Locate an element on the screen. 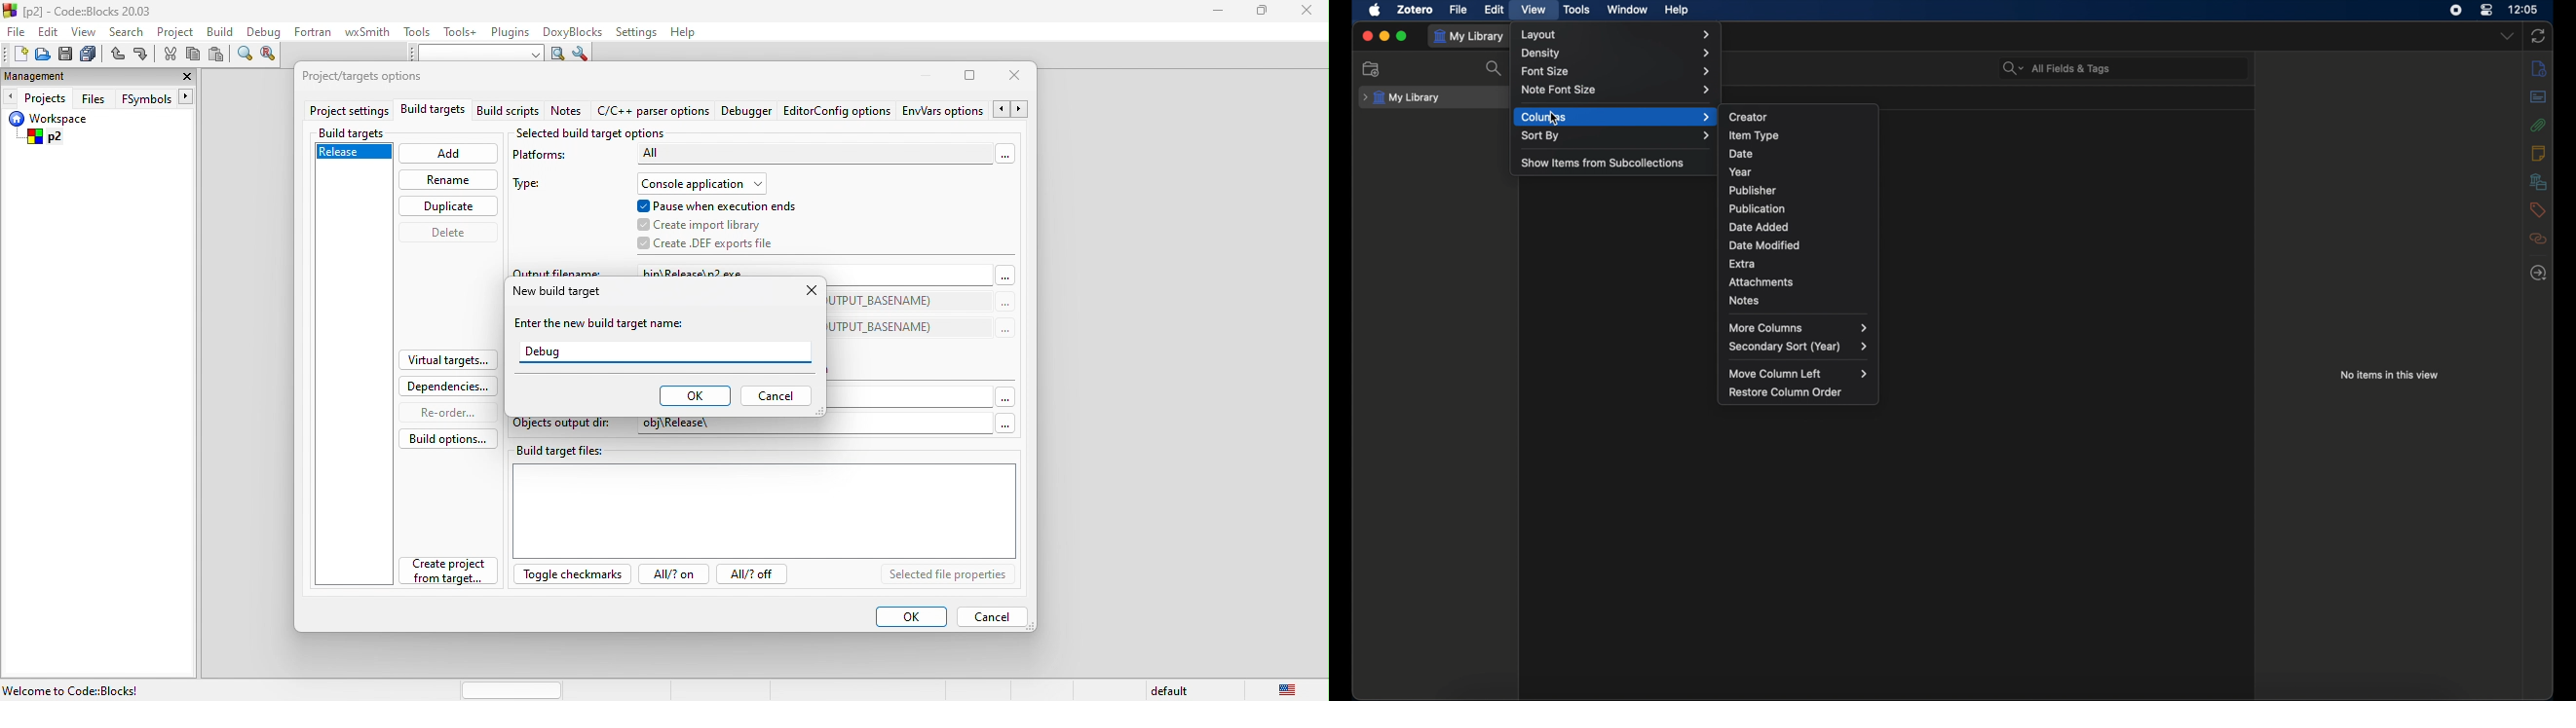 The height and width of the screenshot is (728, 2576). fortran is located at coordinates (315, 31).